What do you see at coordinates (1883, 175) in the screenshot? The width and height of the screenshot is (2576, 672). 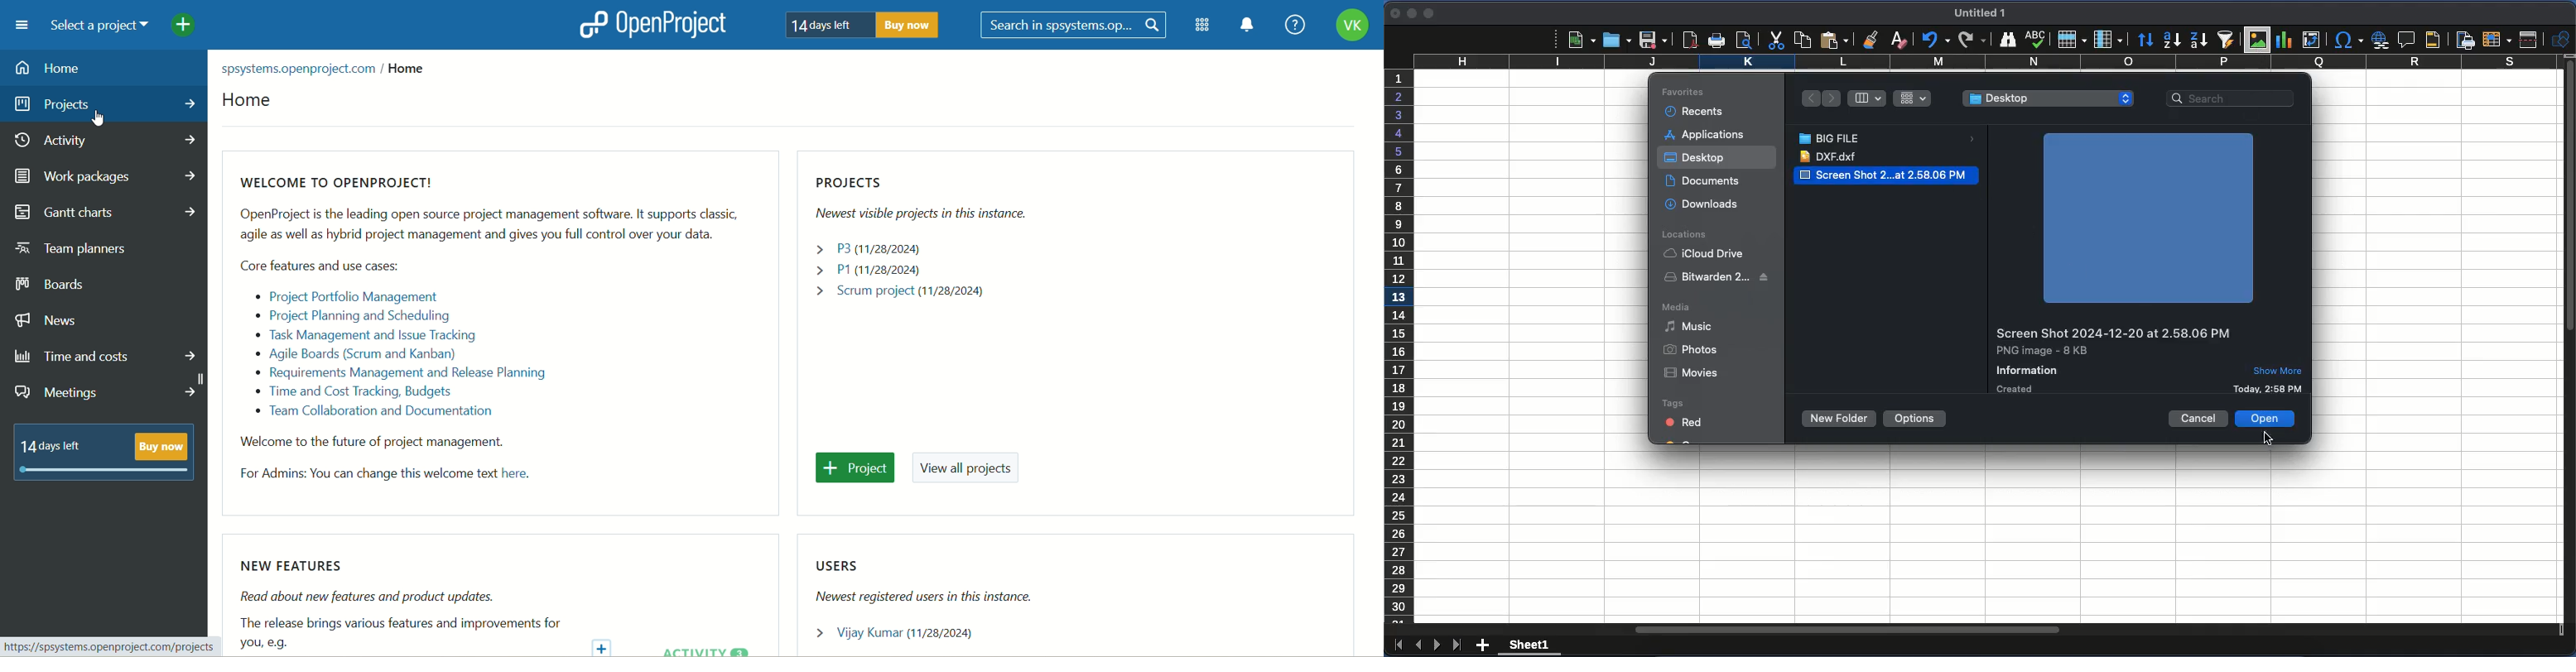 I see `screen shot 2` at bounding box center [1883, 175].